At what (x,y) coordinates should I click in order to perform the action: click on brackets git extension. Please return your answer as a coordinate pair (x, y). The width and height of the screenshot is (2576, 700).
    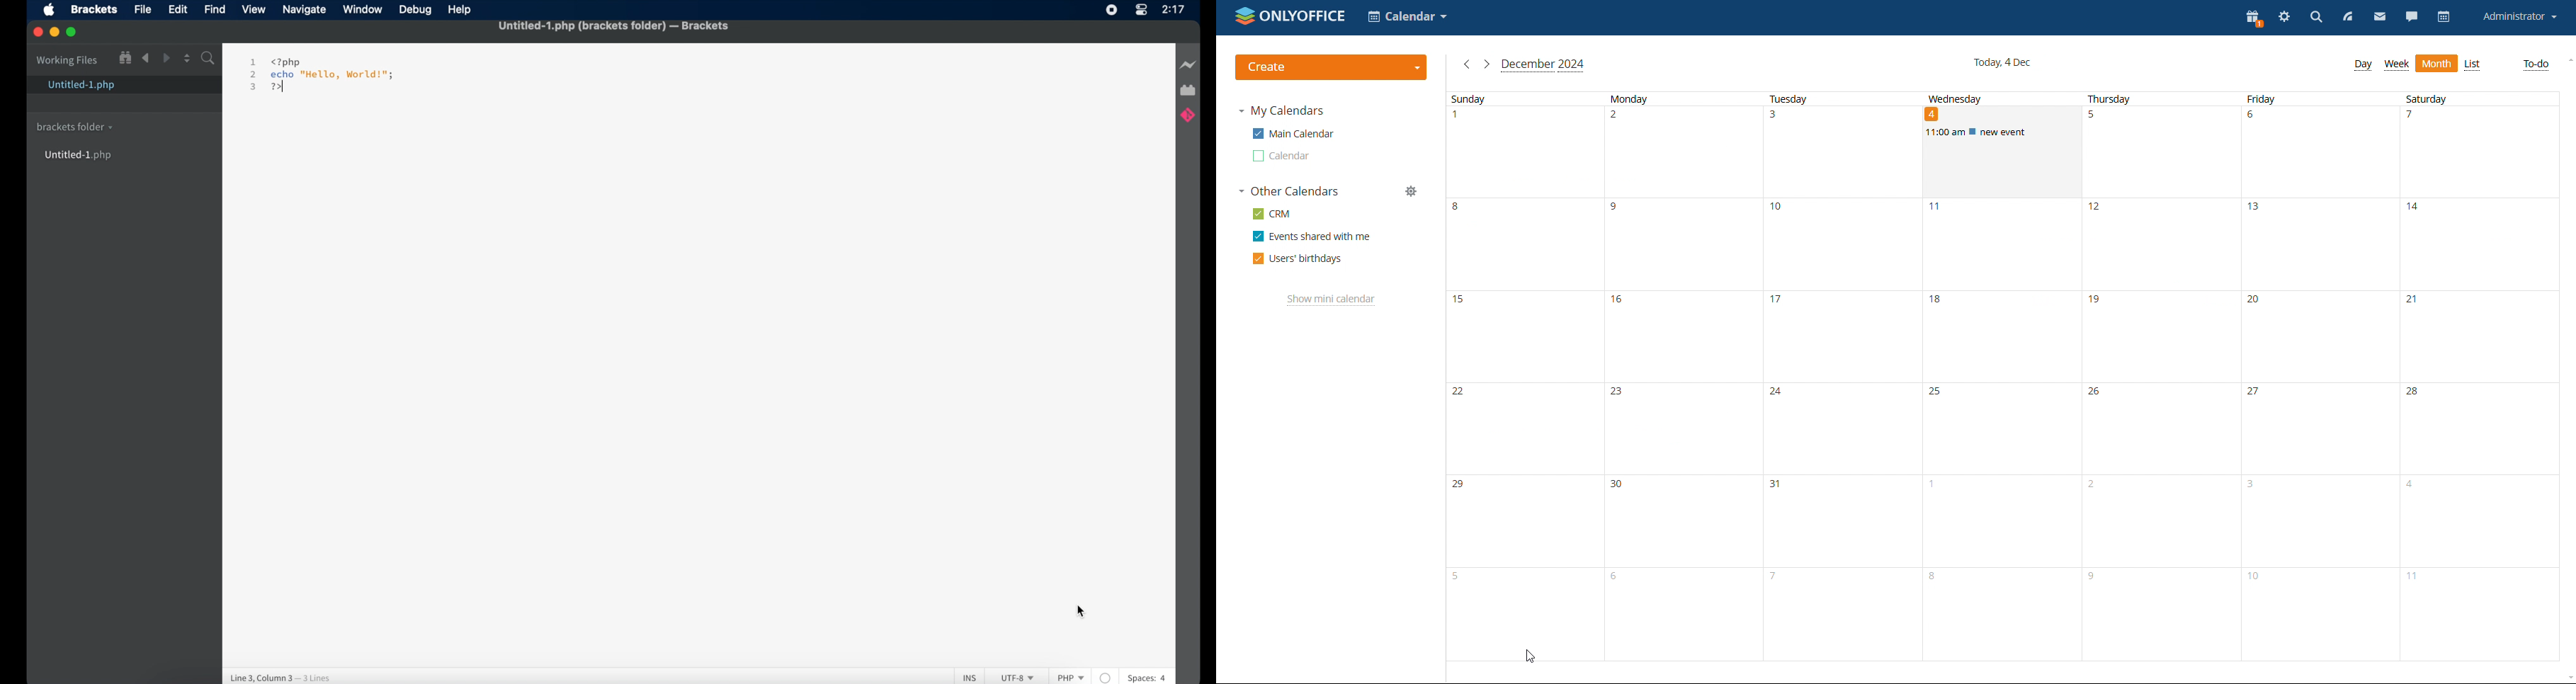
    Looking at the image, I should click on (1187, 117).